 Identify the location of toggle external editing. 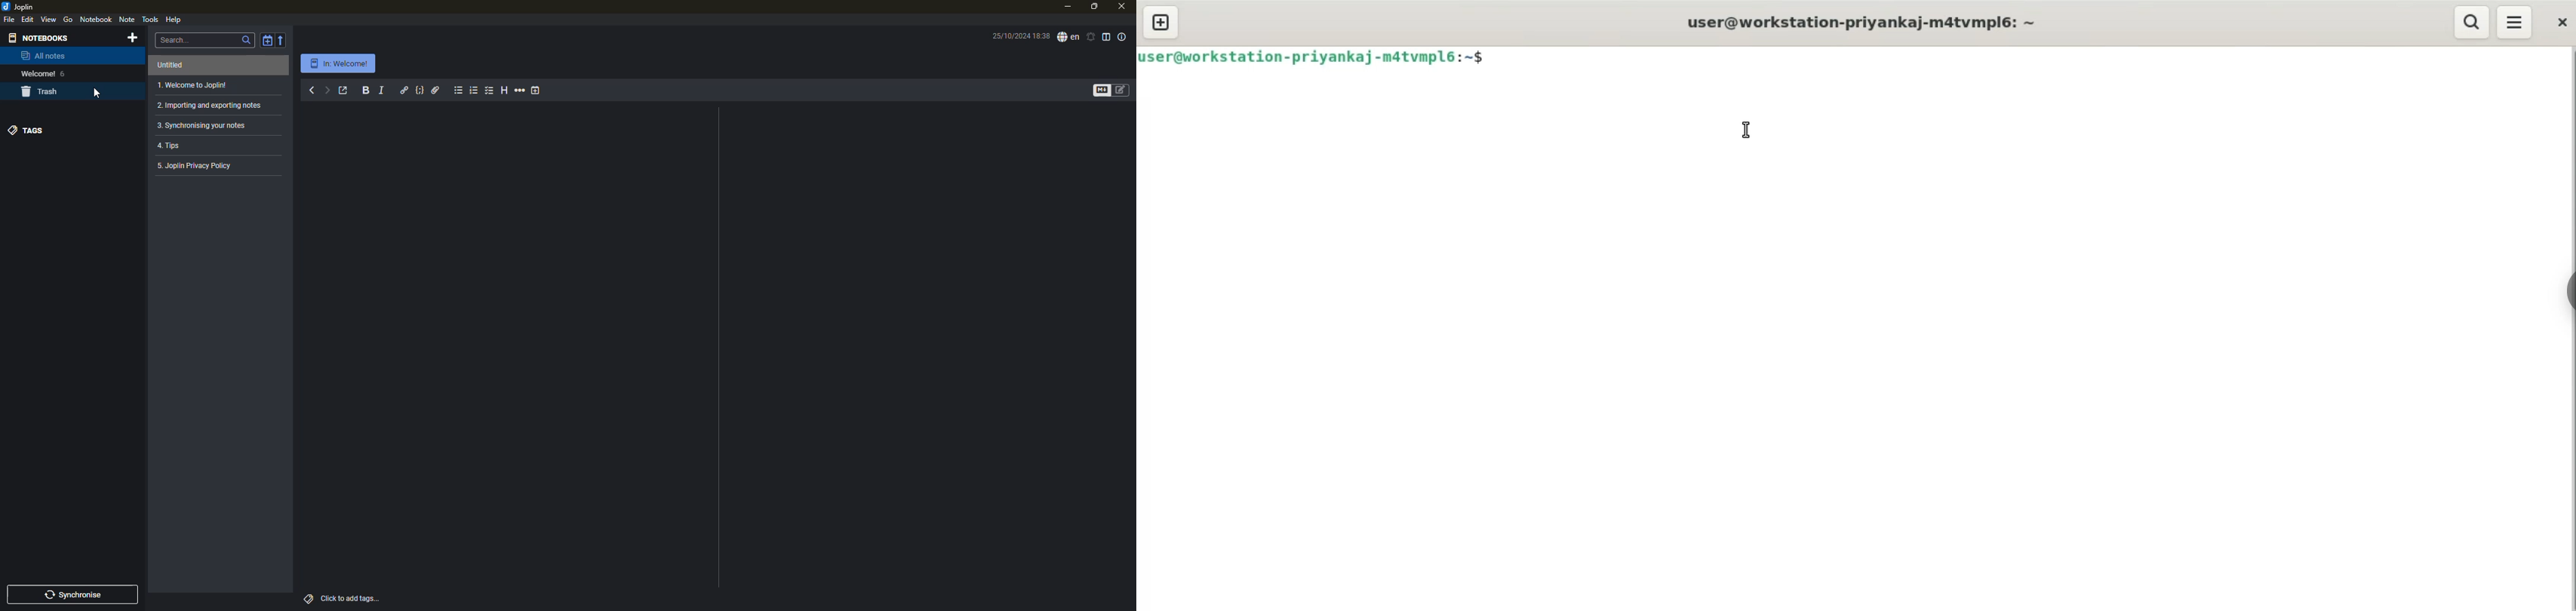
(343, 90).